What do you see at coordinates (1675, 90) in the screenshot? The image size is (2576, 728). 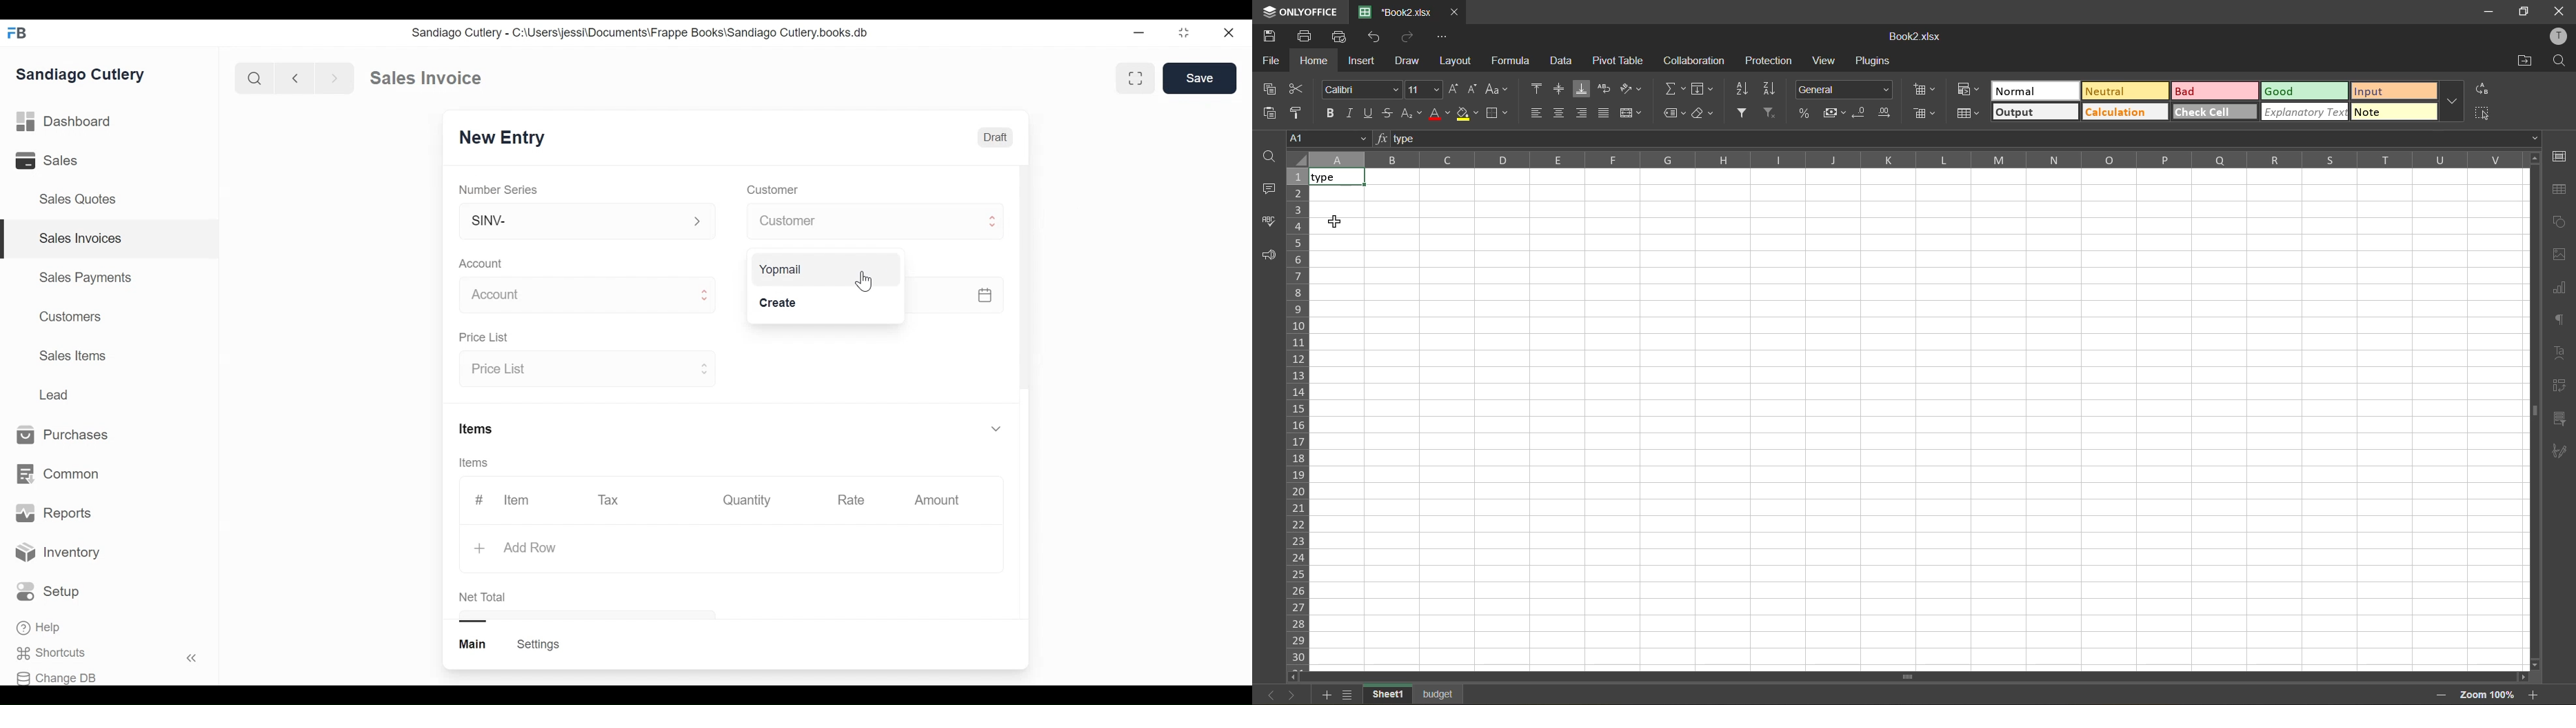 I see `summation` at bounding box center [1675, 90].